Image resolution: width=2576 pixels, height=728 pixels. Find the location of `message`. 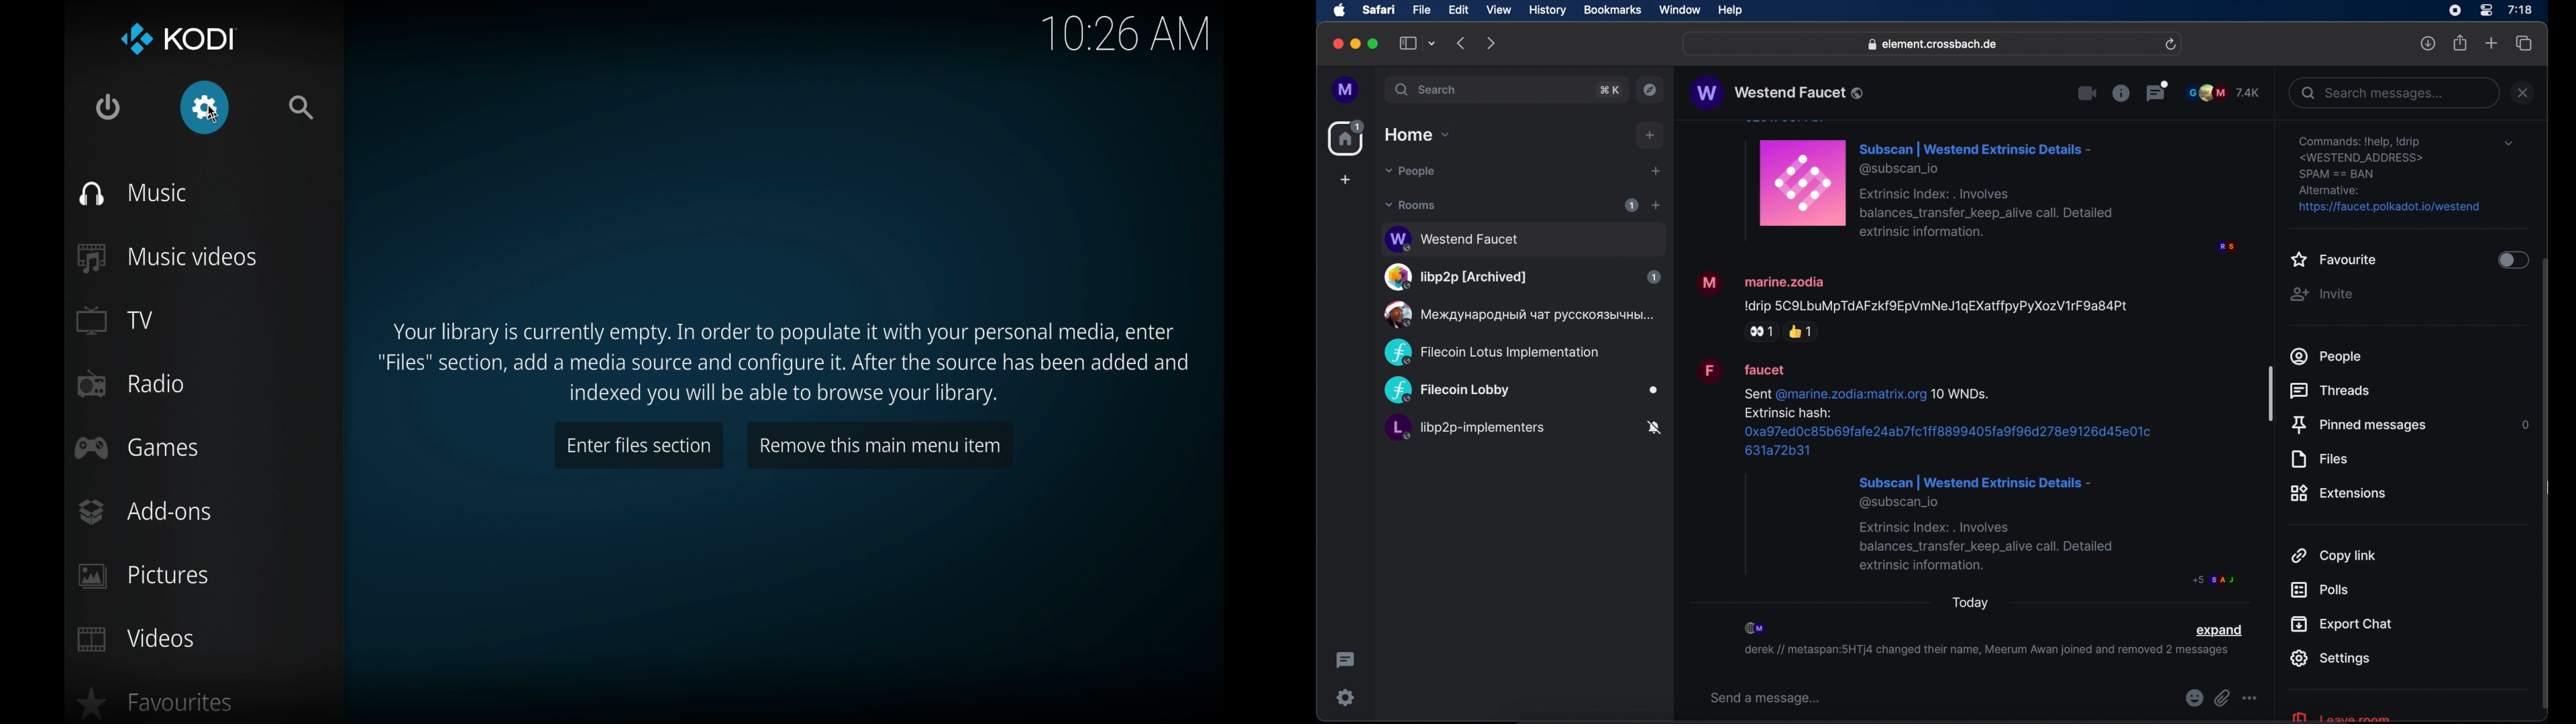

message is located at coordinates (1913, 304).